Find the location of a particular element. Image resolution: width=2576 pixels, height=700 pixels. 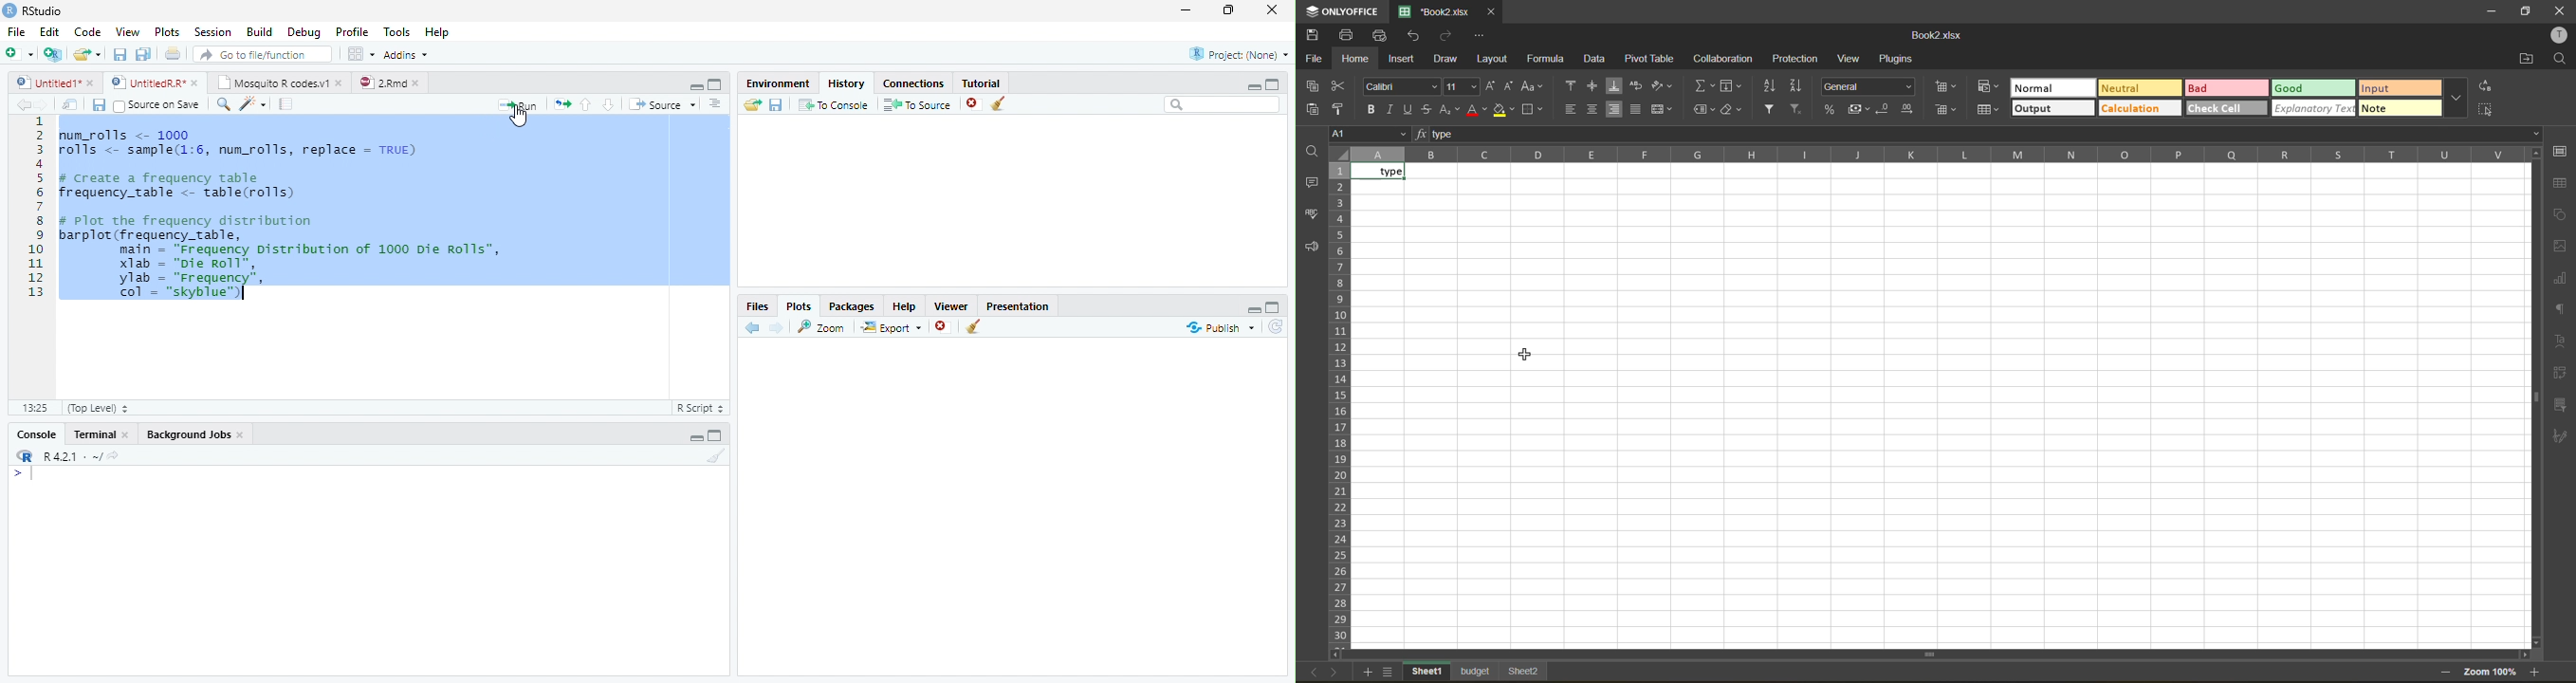

output is located at coordinates (2051, 110).